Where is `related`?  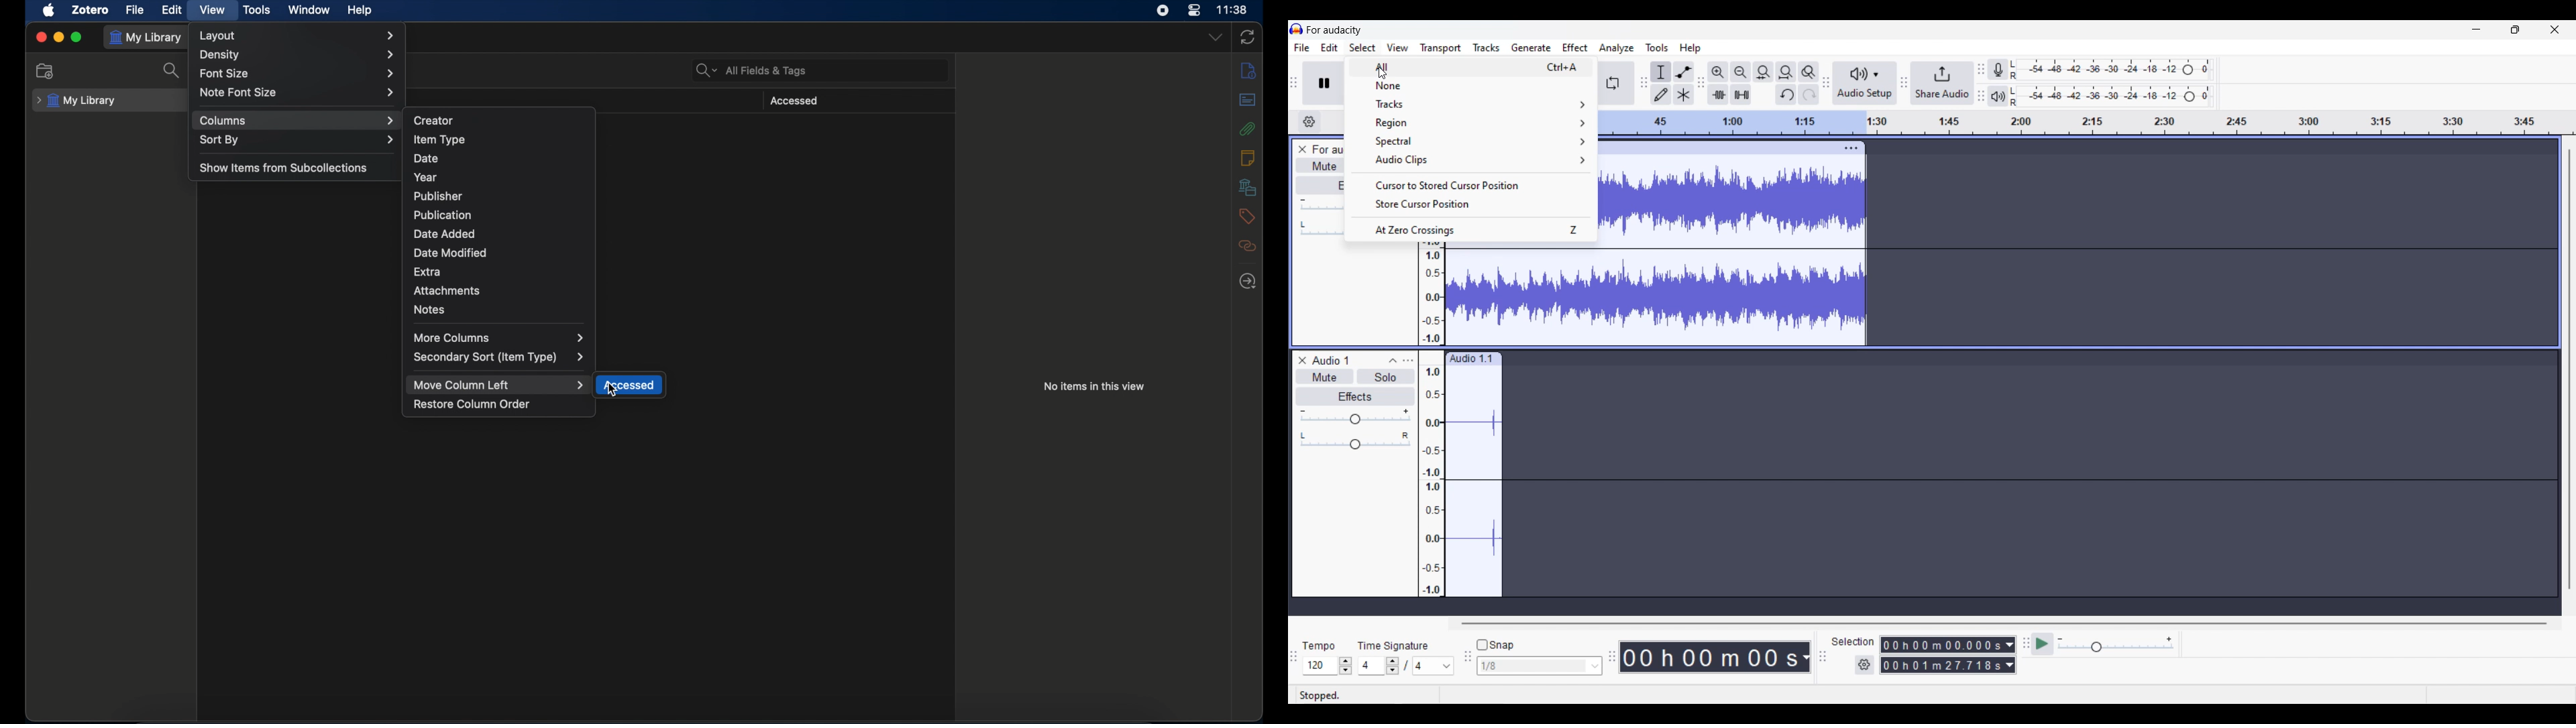 related is located at coordinates (1246, 246).